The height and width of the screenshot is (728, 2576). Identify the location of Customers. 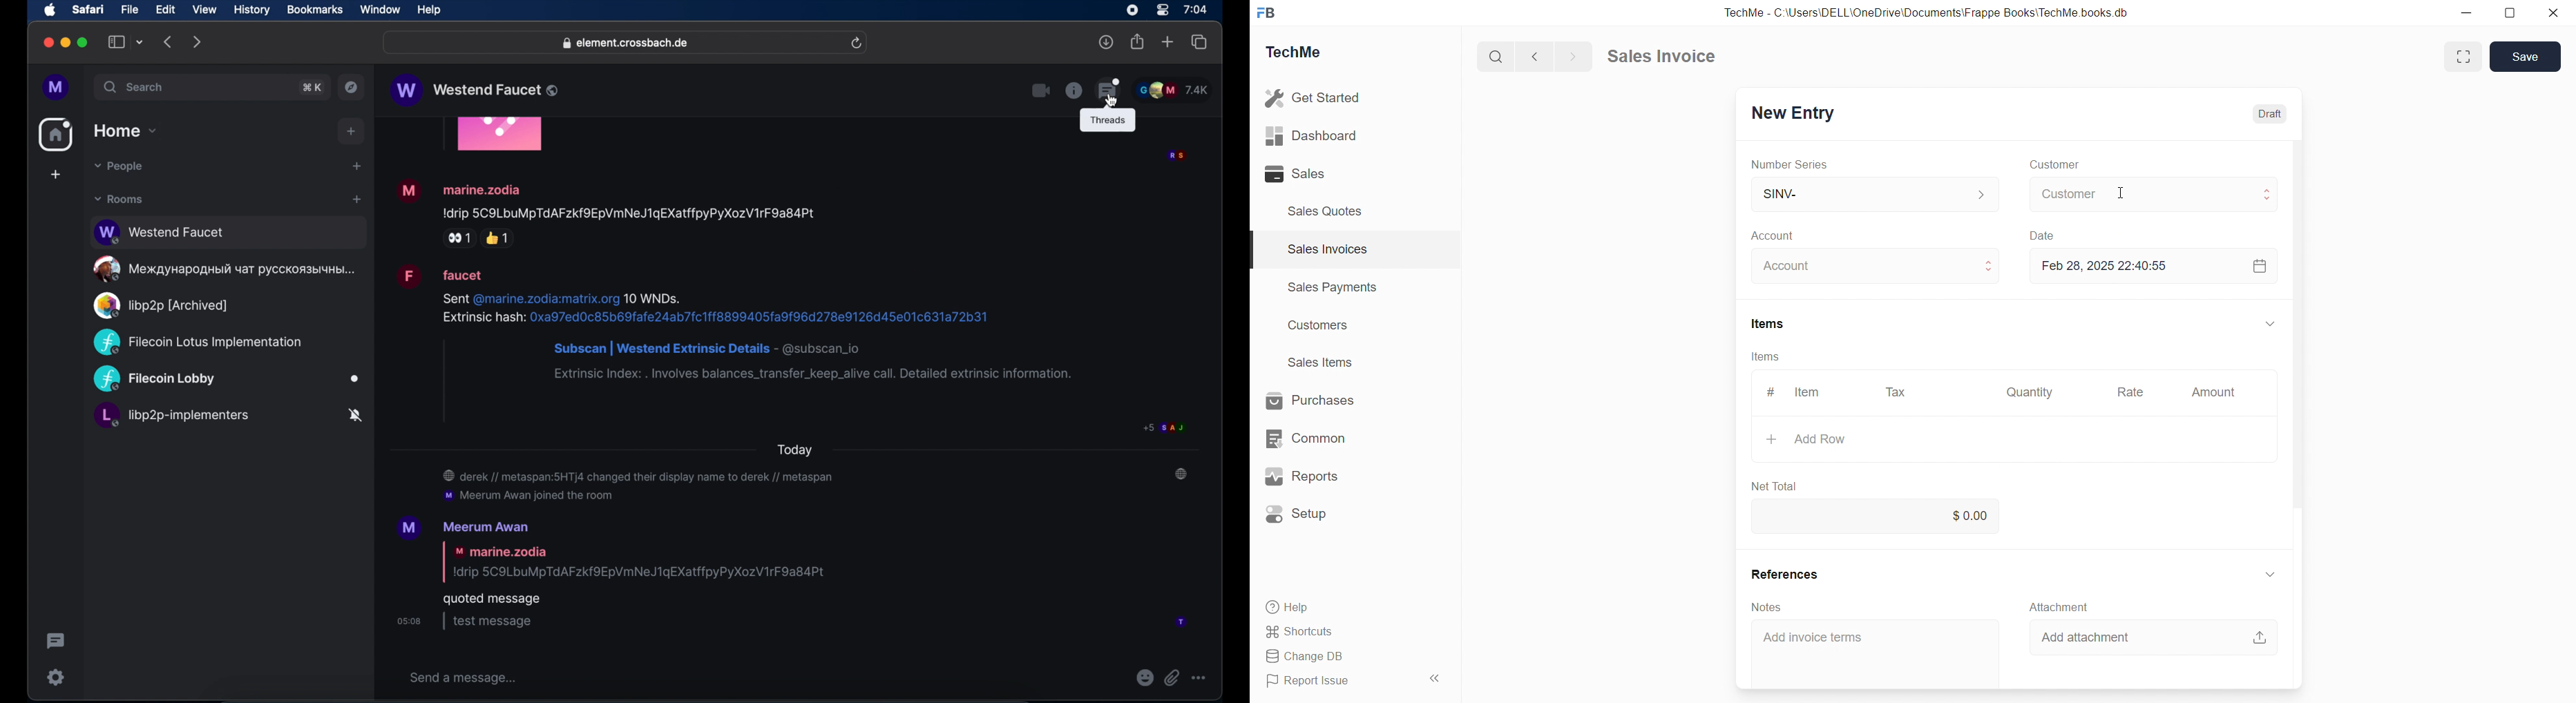
(1320, 327).